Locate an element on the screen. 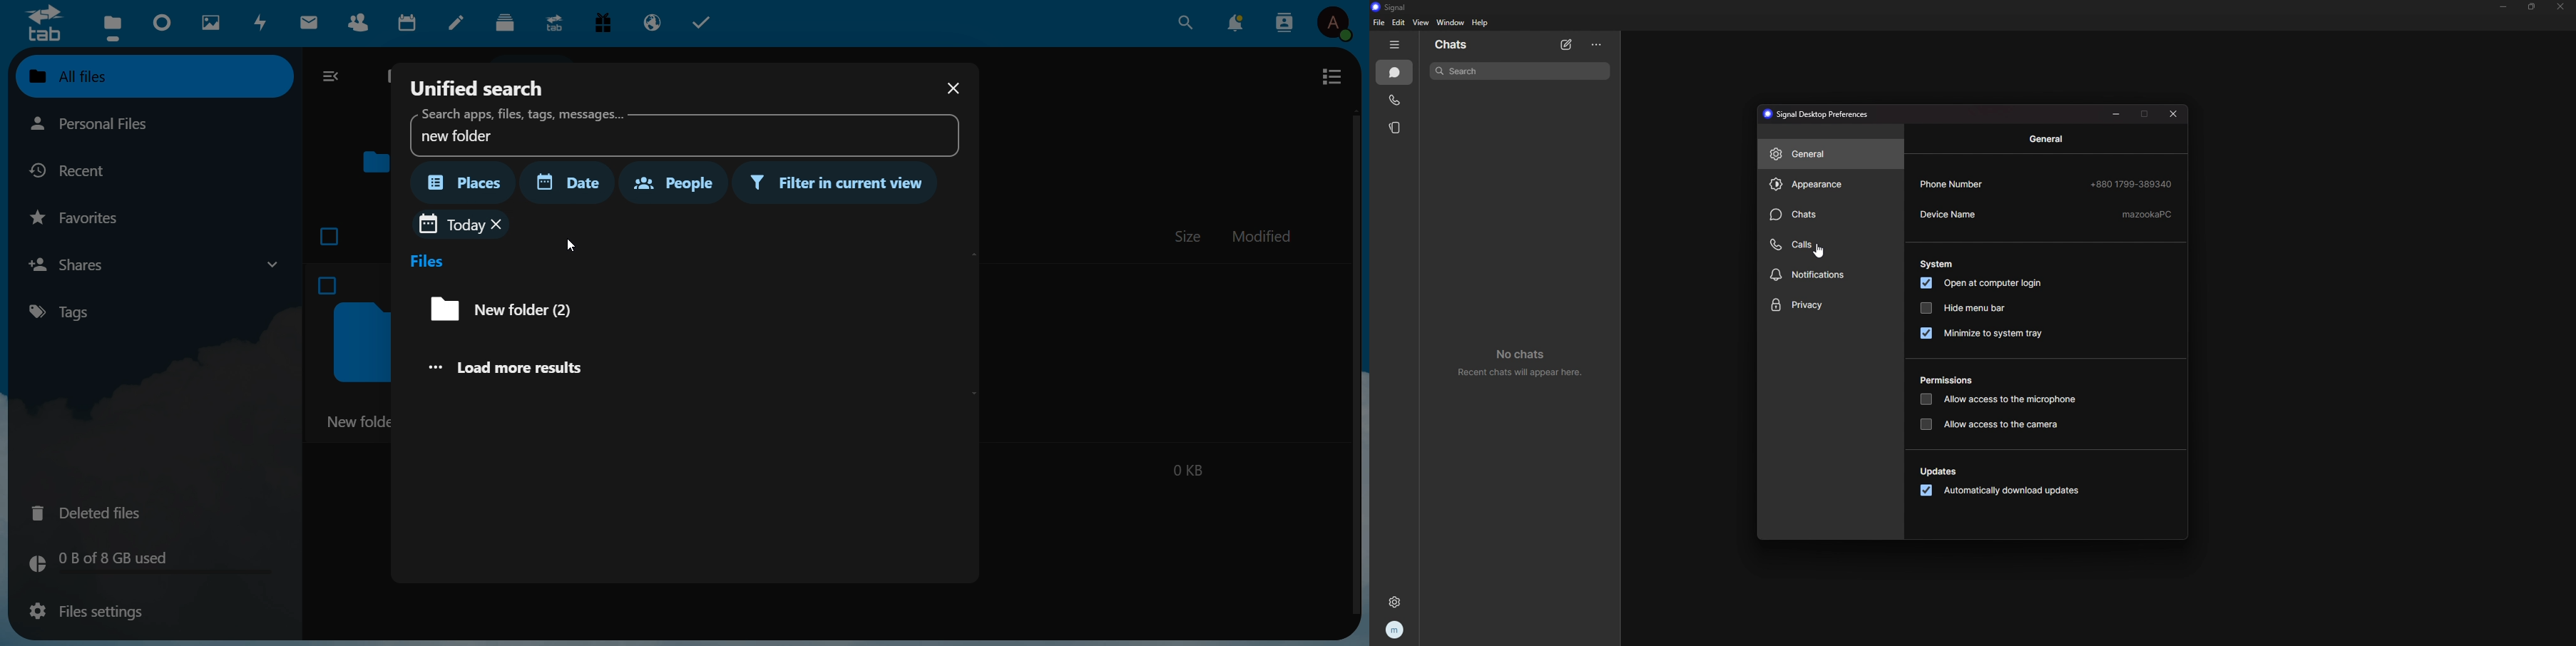  file is located at coordinates (1379, 23).